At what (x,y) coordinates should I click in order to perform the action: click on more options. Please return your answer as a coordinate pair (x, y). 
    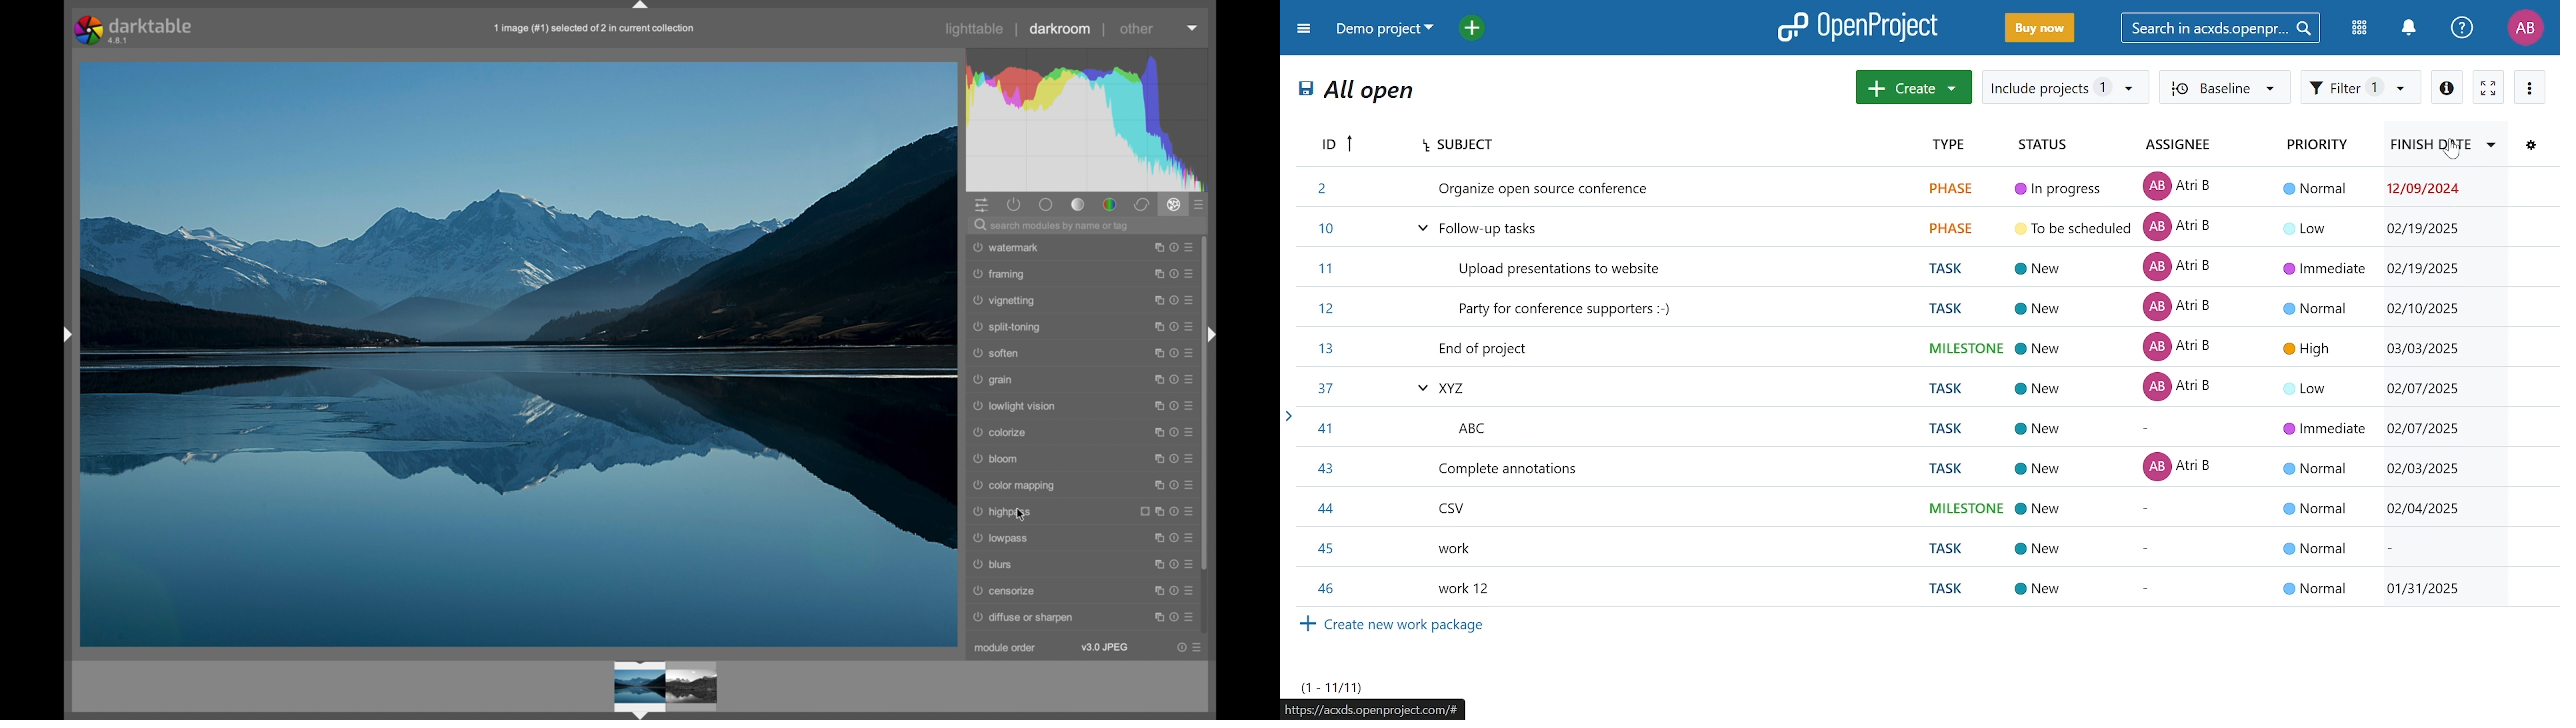
    Looking at the image, I should click on (1173, 485).